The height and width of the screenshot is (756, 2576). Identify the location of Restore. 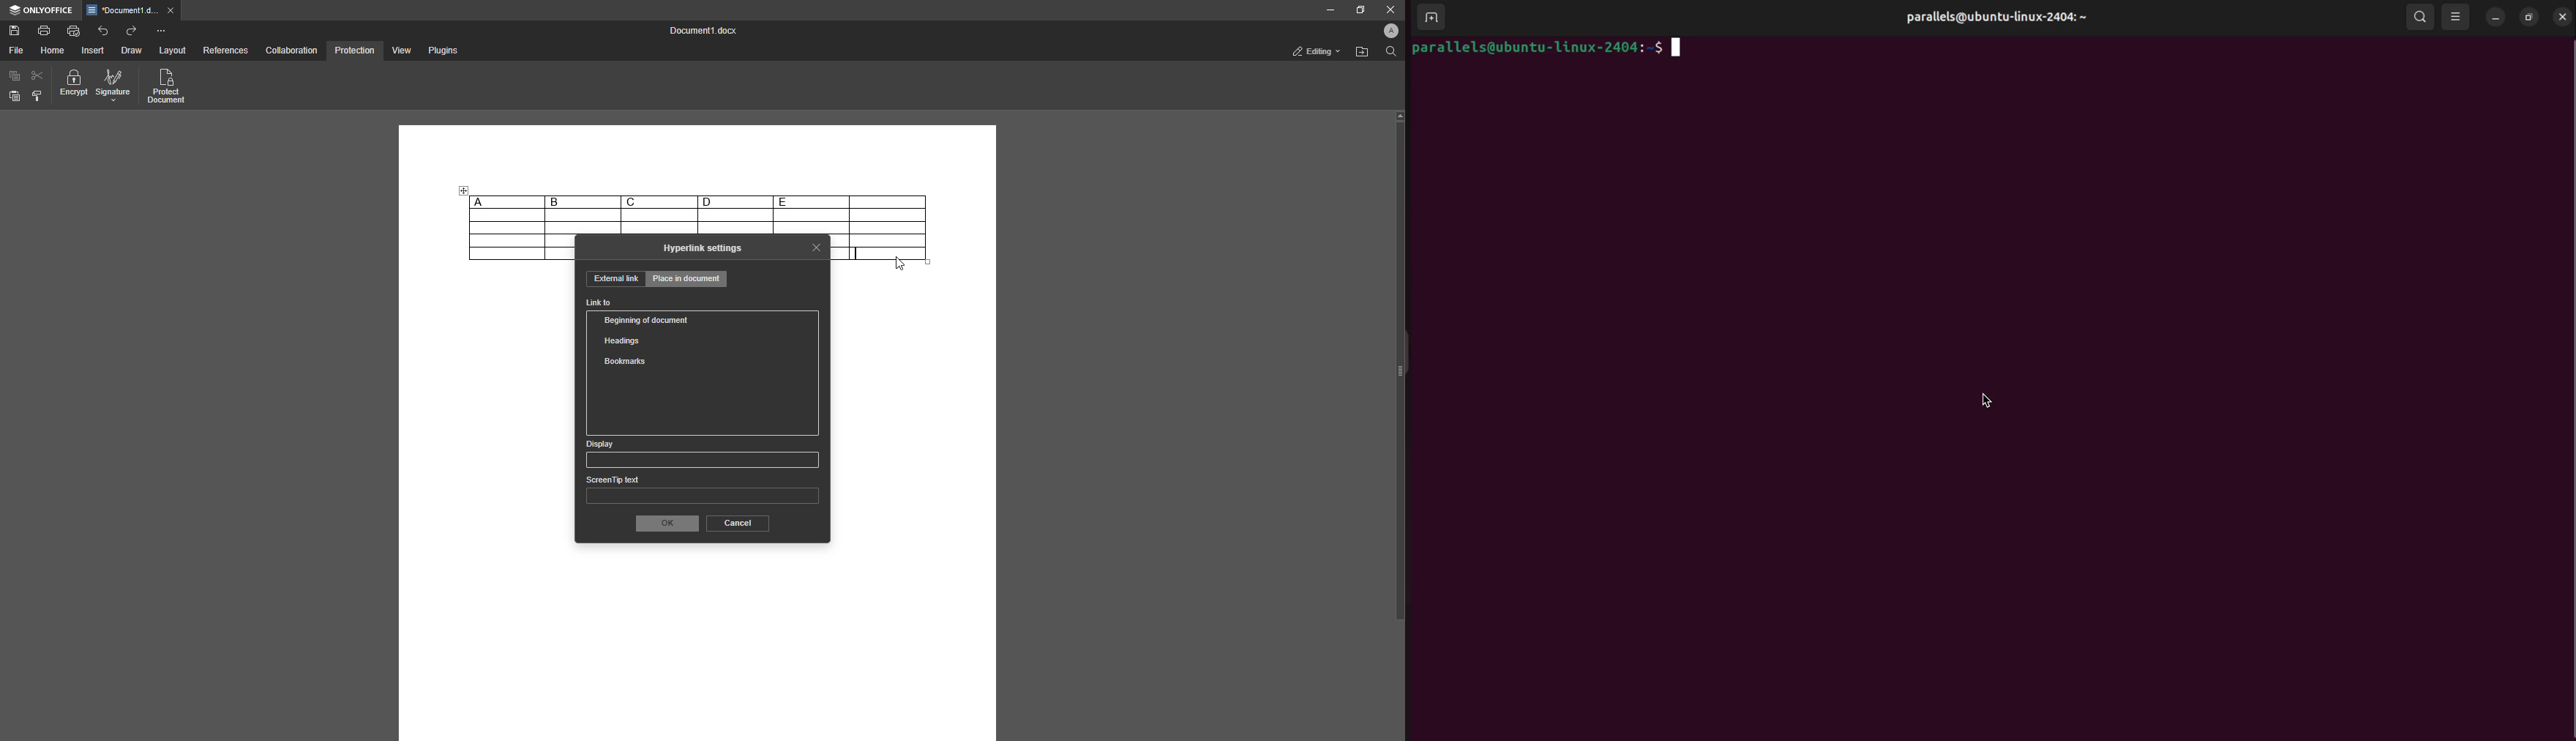
(1357, 10).